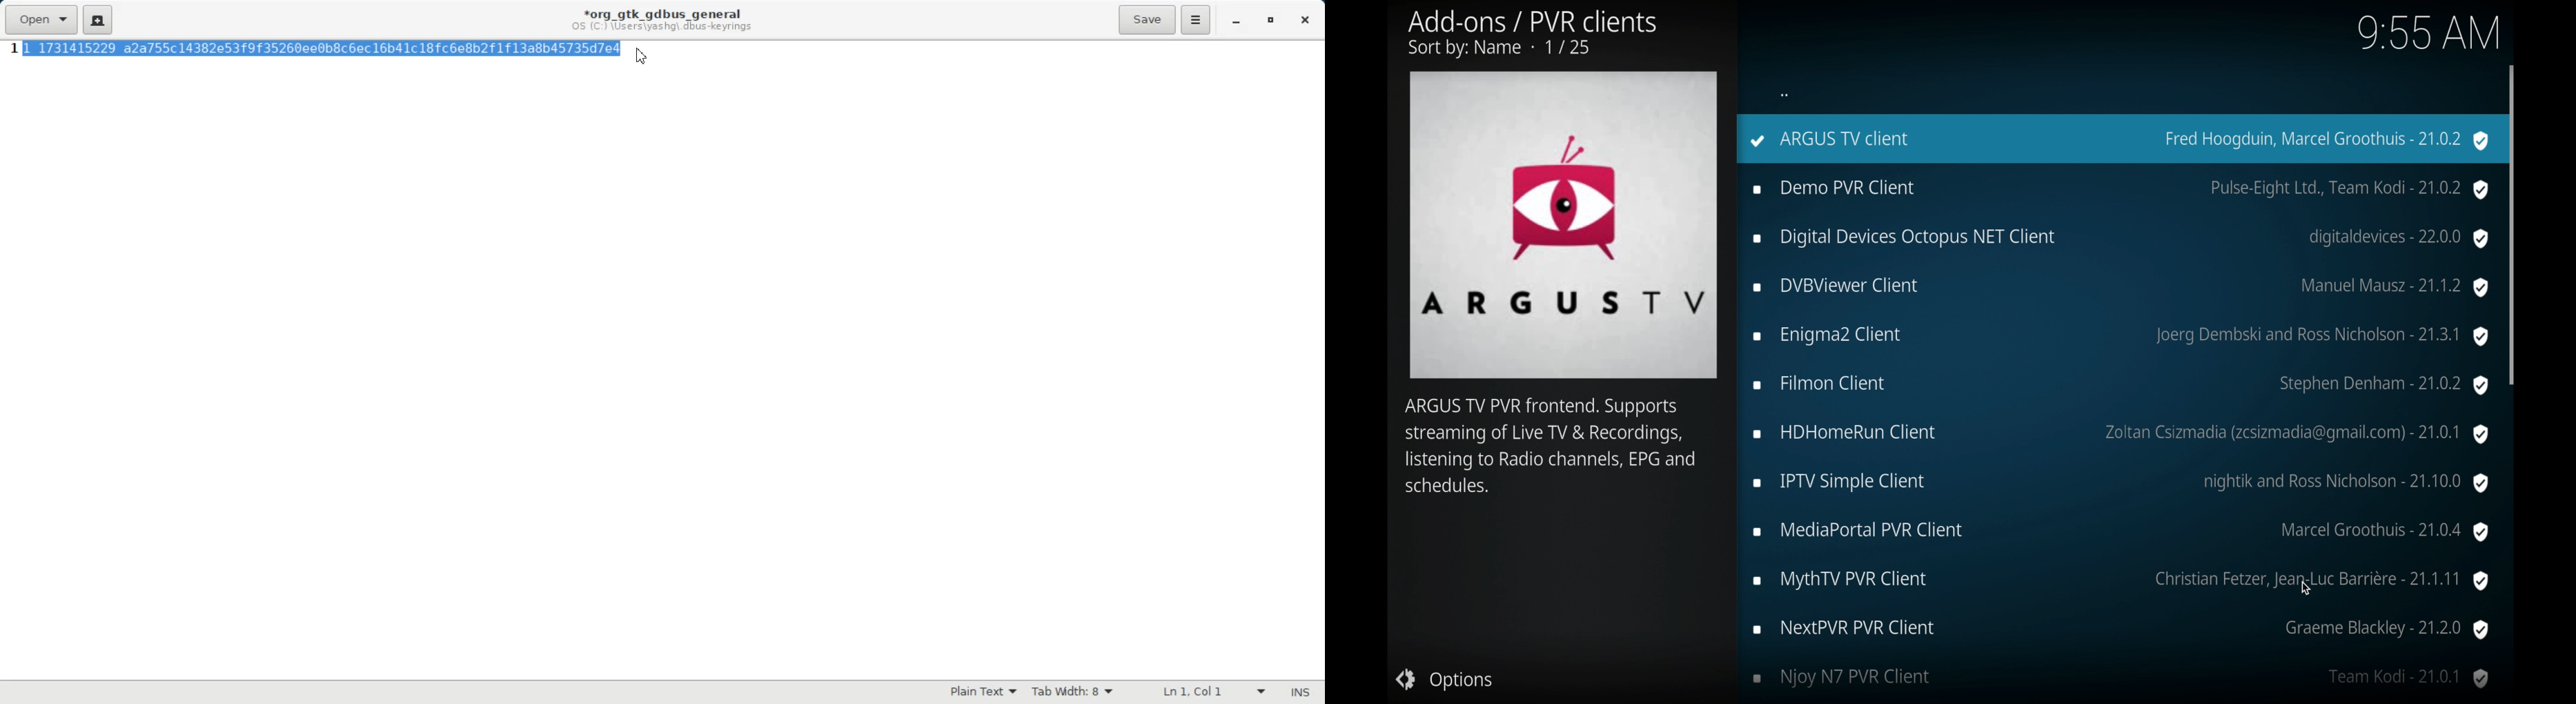  I want to click on Close, so click(1304, 21).